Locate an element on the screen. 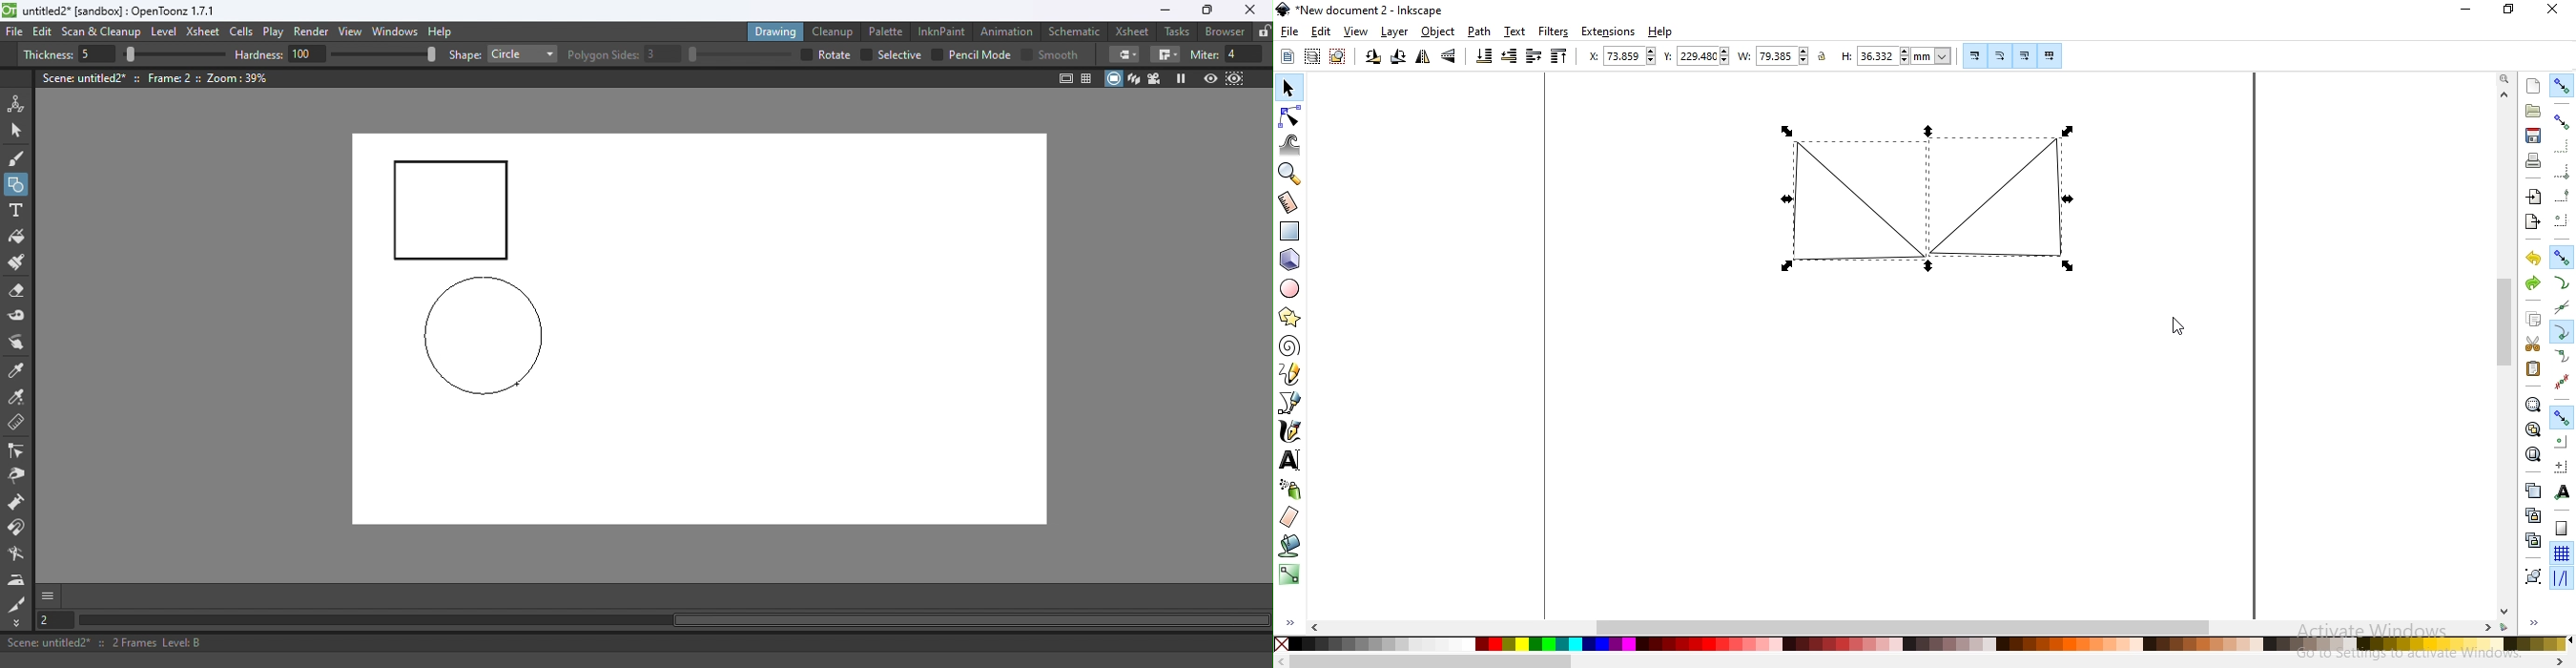 This screenshot has height=672, width=2576. checkbox is located at coordinates (865, 55).